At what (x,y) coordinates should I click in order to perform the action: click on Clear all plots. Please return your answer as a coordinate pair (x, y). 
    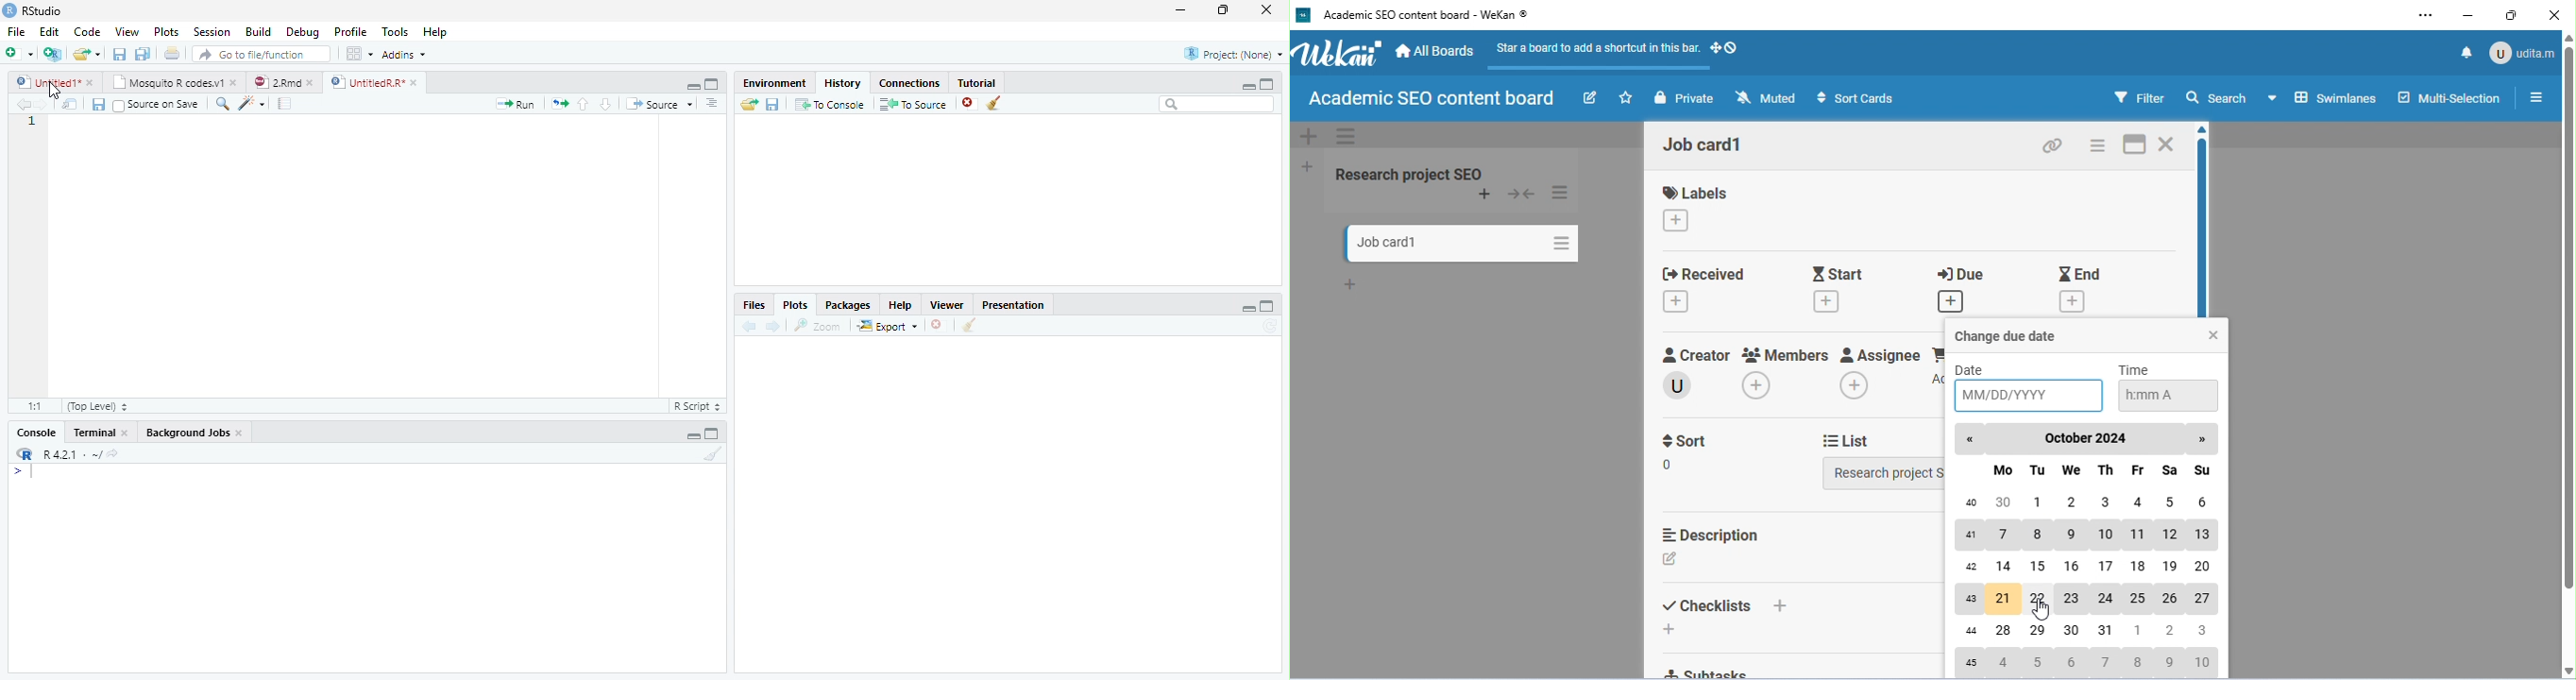
    Looking at the image, I should click on (969, 325).